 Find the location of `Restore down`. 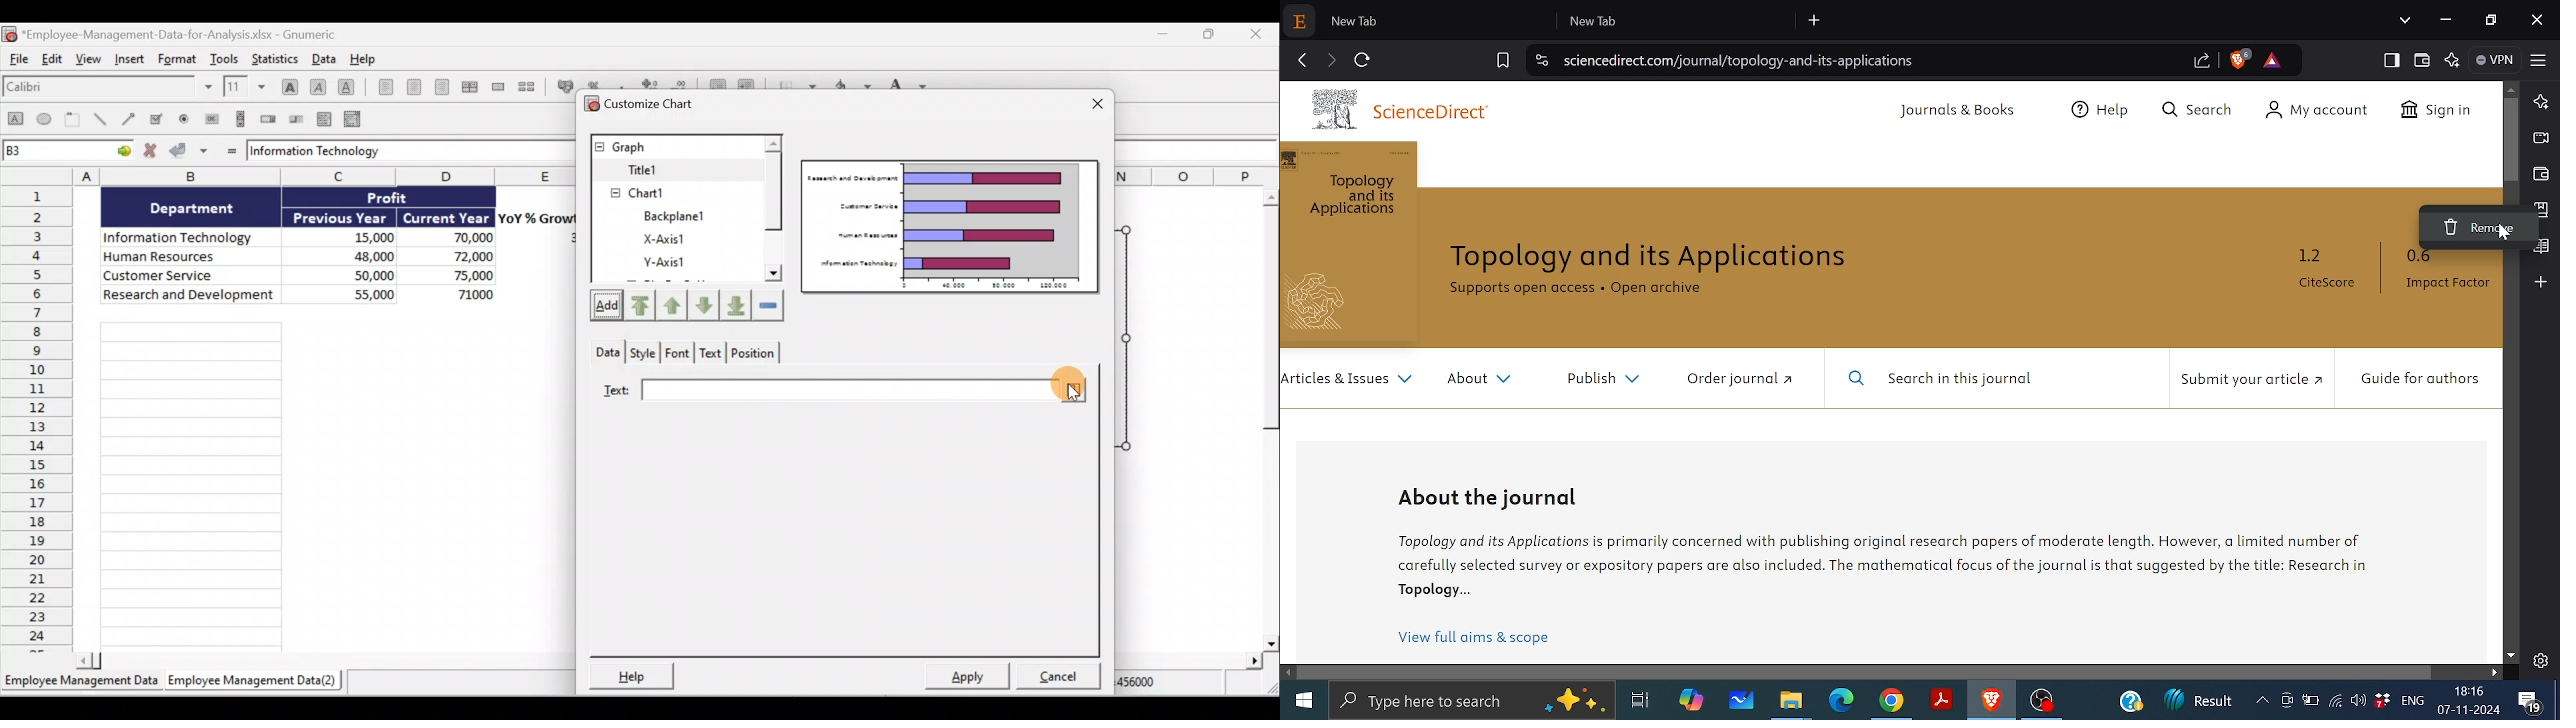

Restore down is located at coordinates (2490, 18).